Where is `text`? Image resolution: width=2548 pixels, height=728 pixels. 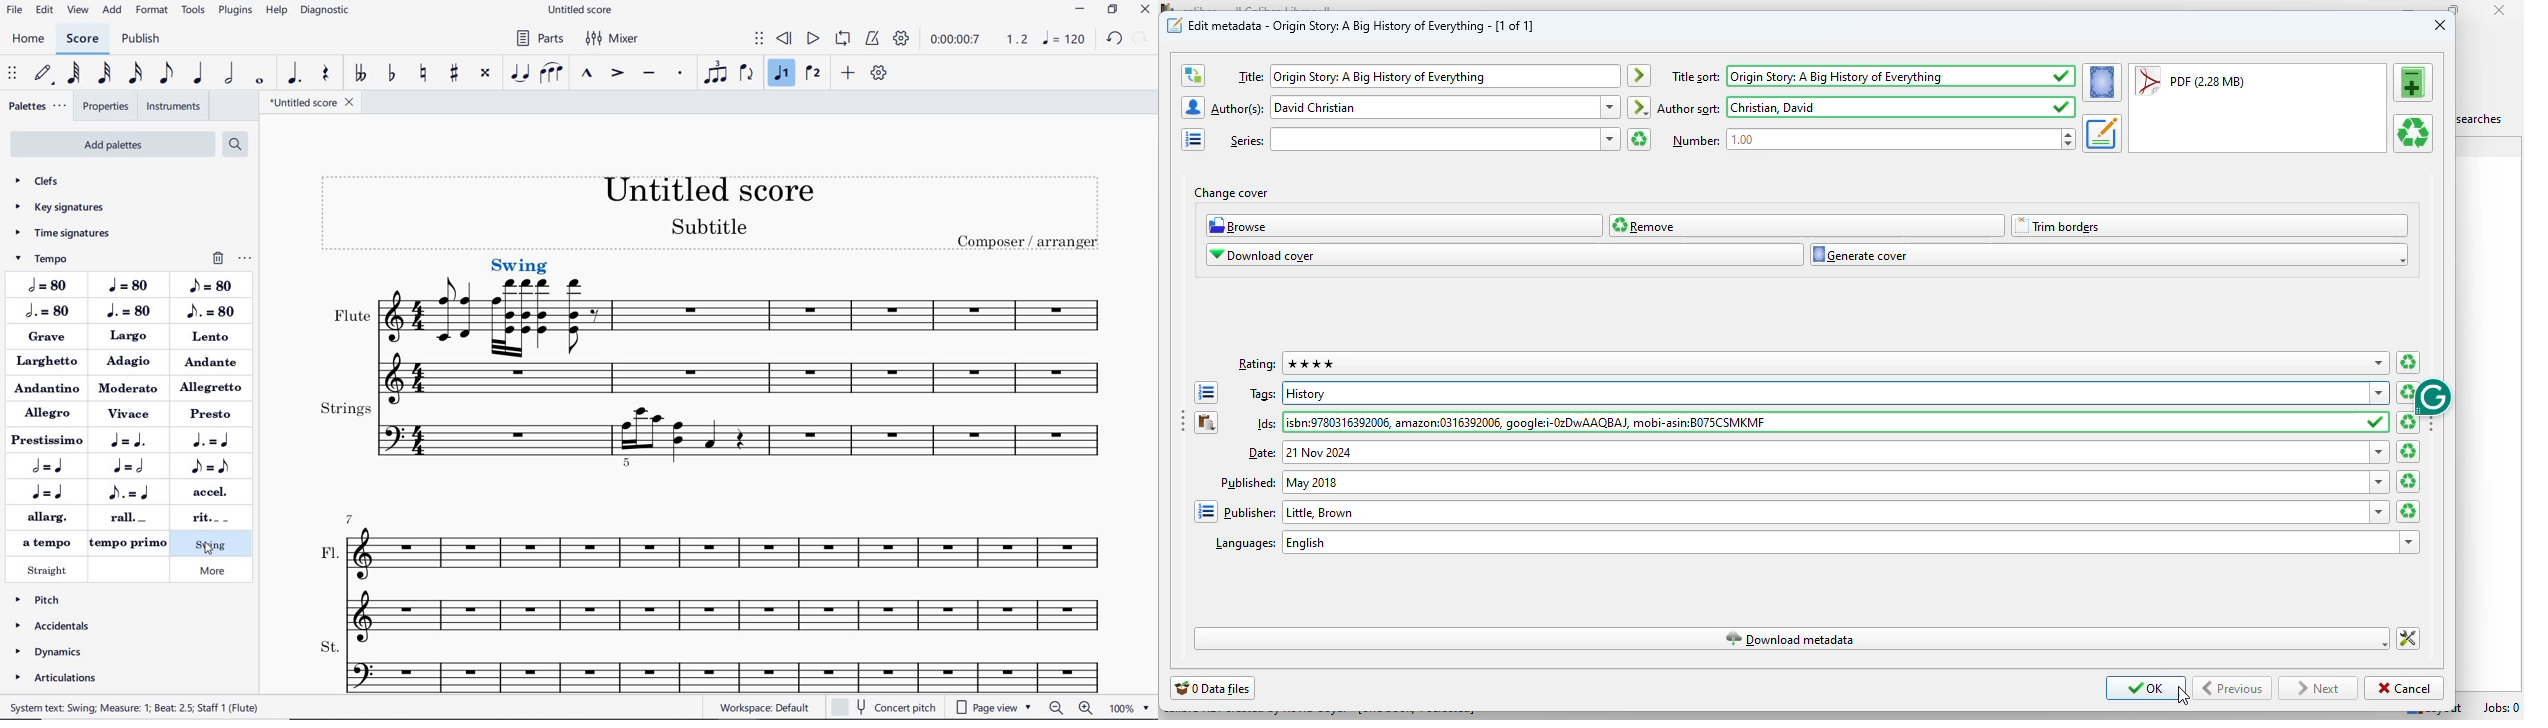 text is located at coordinates (1245, 544).